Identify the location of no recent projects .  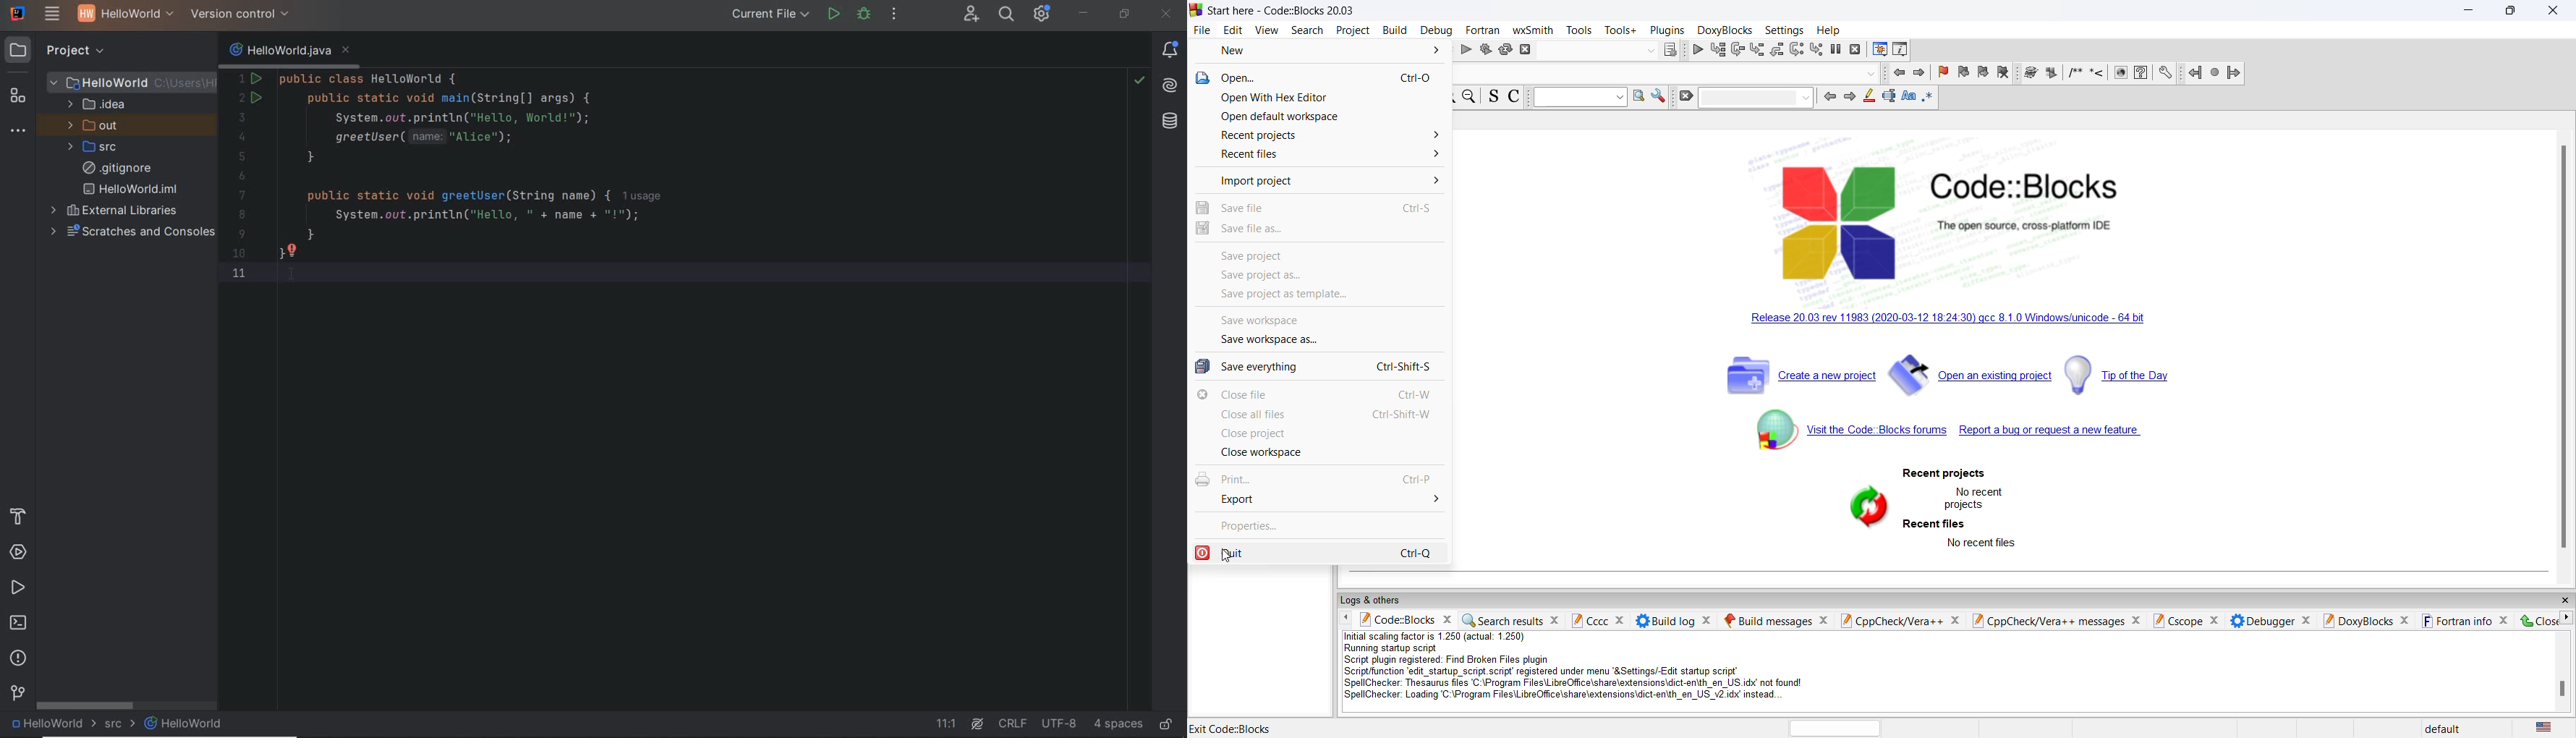
(1979, 498).